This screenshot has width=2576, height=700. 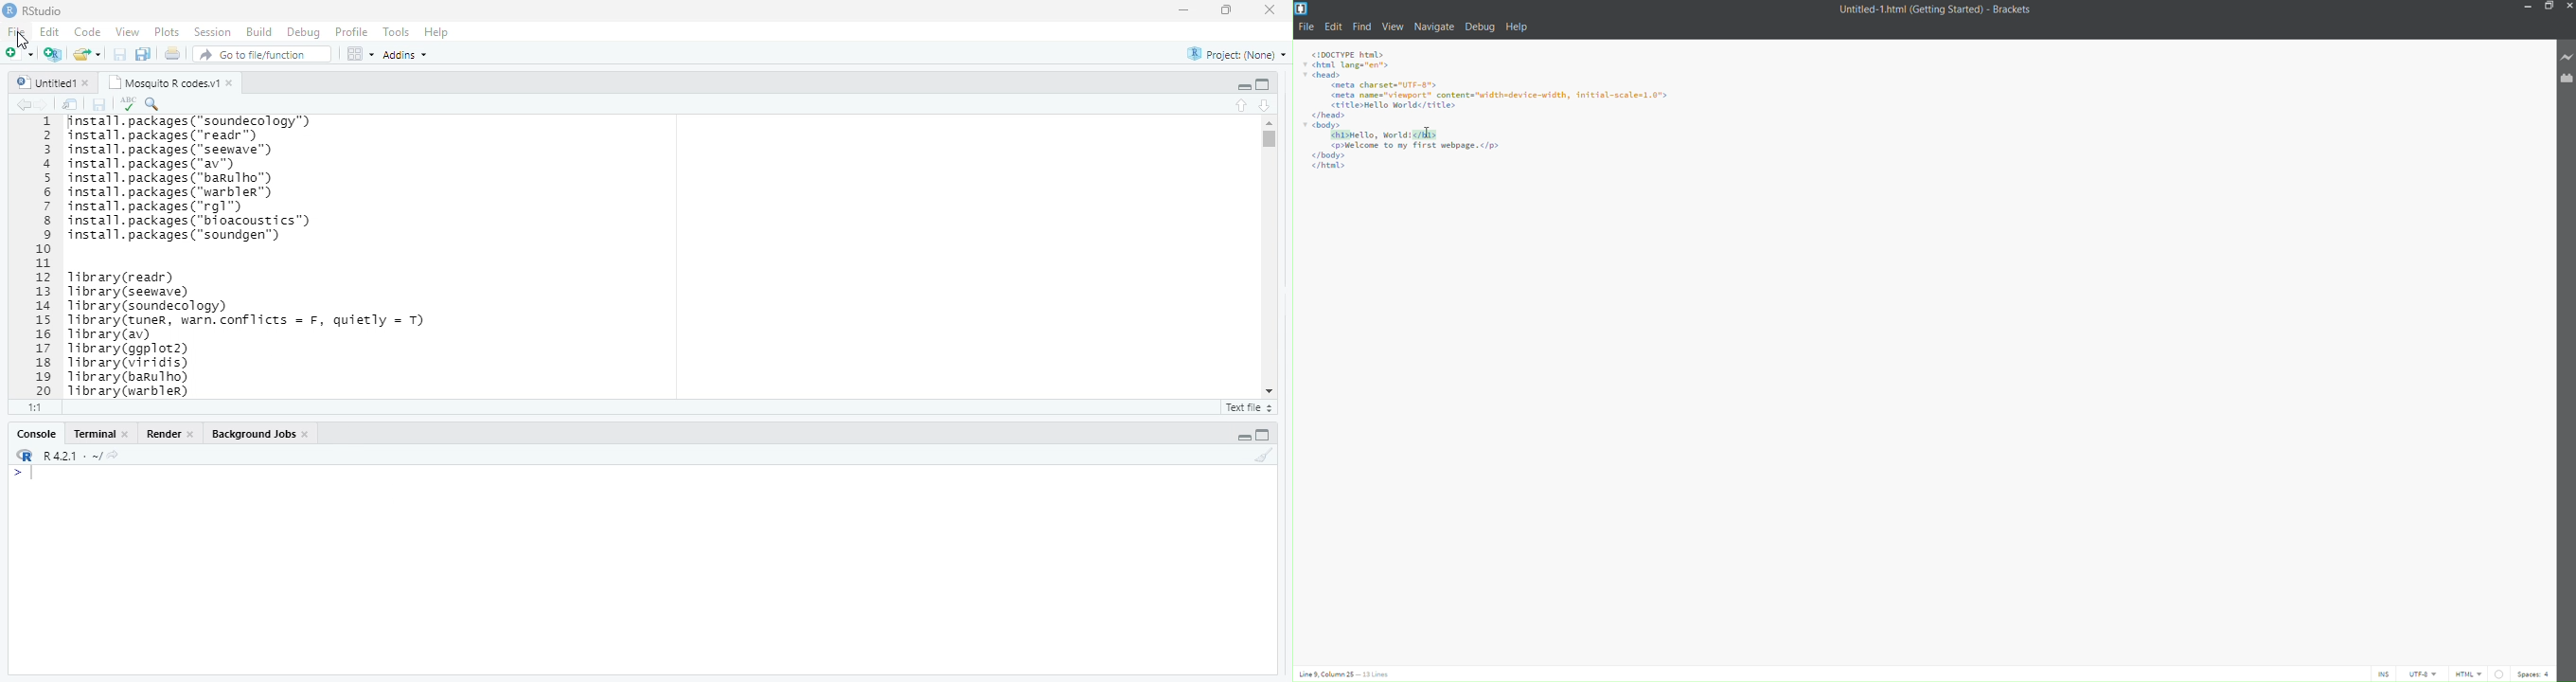 What do you see at coordinates (2564, 58) in the screenshot?
I see `live preview` at bounding box center [2564, 58].